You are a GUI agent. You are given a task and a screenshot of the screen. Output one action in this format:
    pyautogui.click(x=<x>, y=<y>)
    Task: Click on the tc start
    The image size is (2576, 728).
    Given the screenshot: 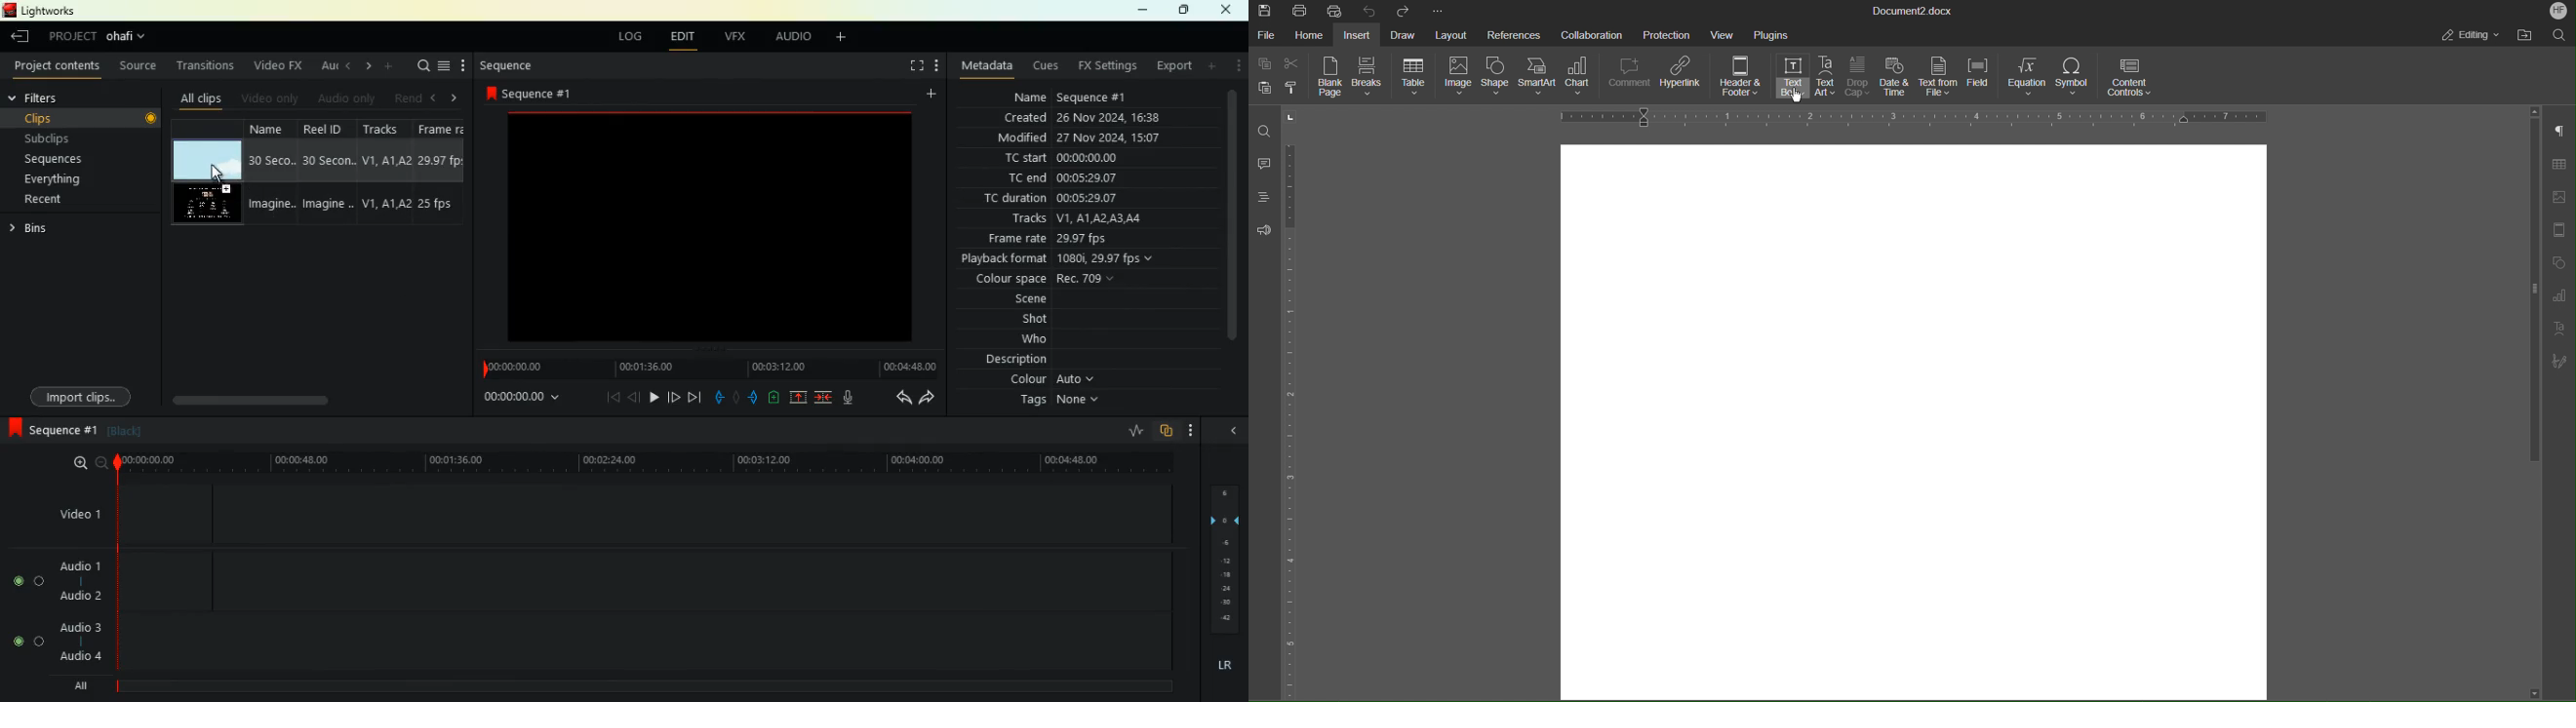 What is the action you would take?
    pyautogui.click(x=1024, y=159)
    